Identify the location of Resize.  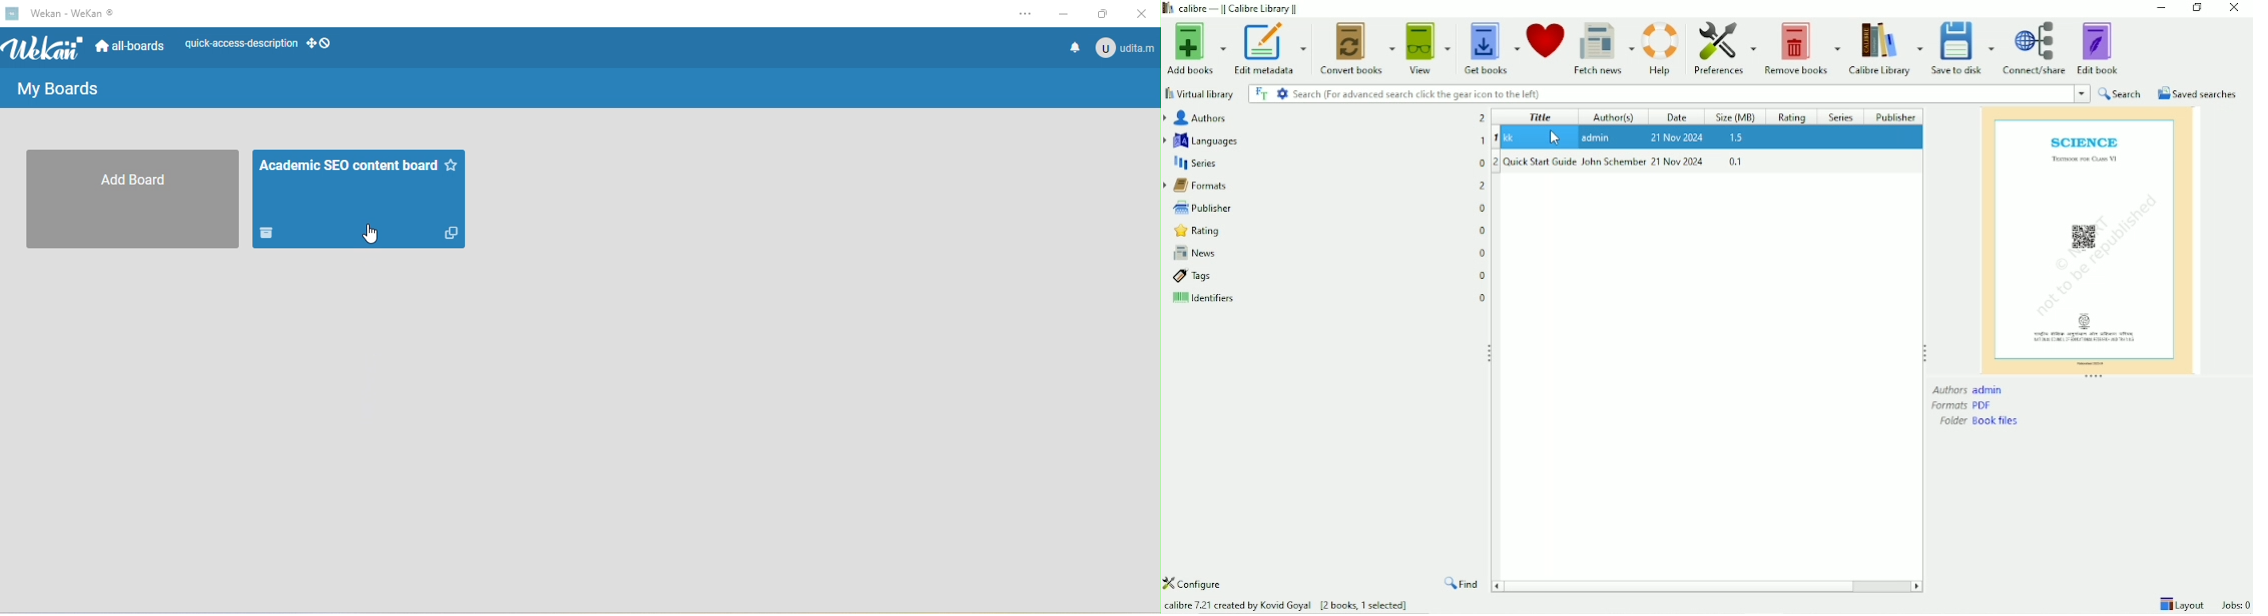
(1490, 351).